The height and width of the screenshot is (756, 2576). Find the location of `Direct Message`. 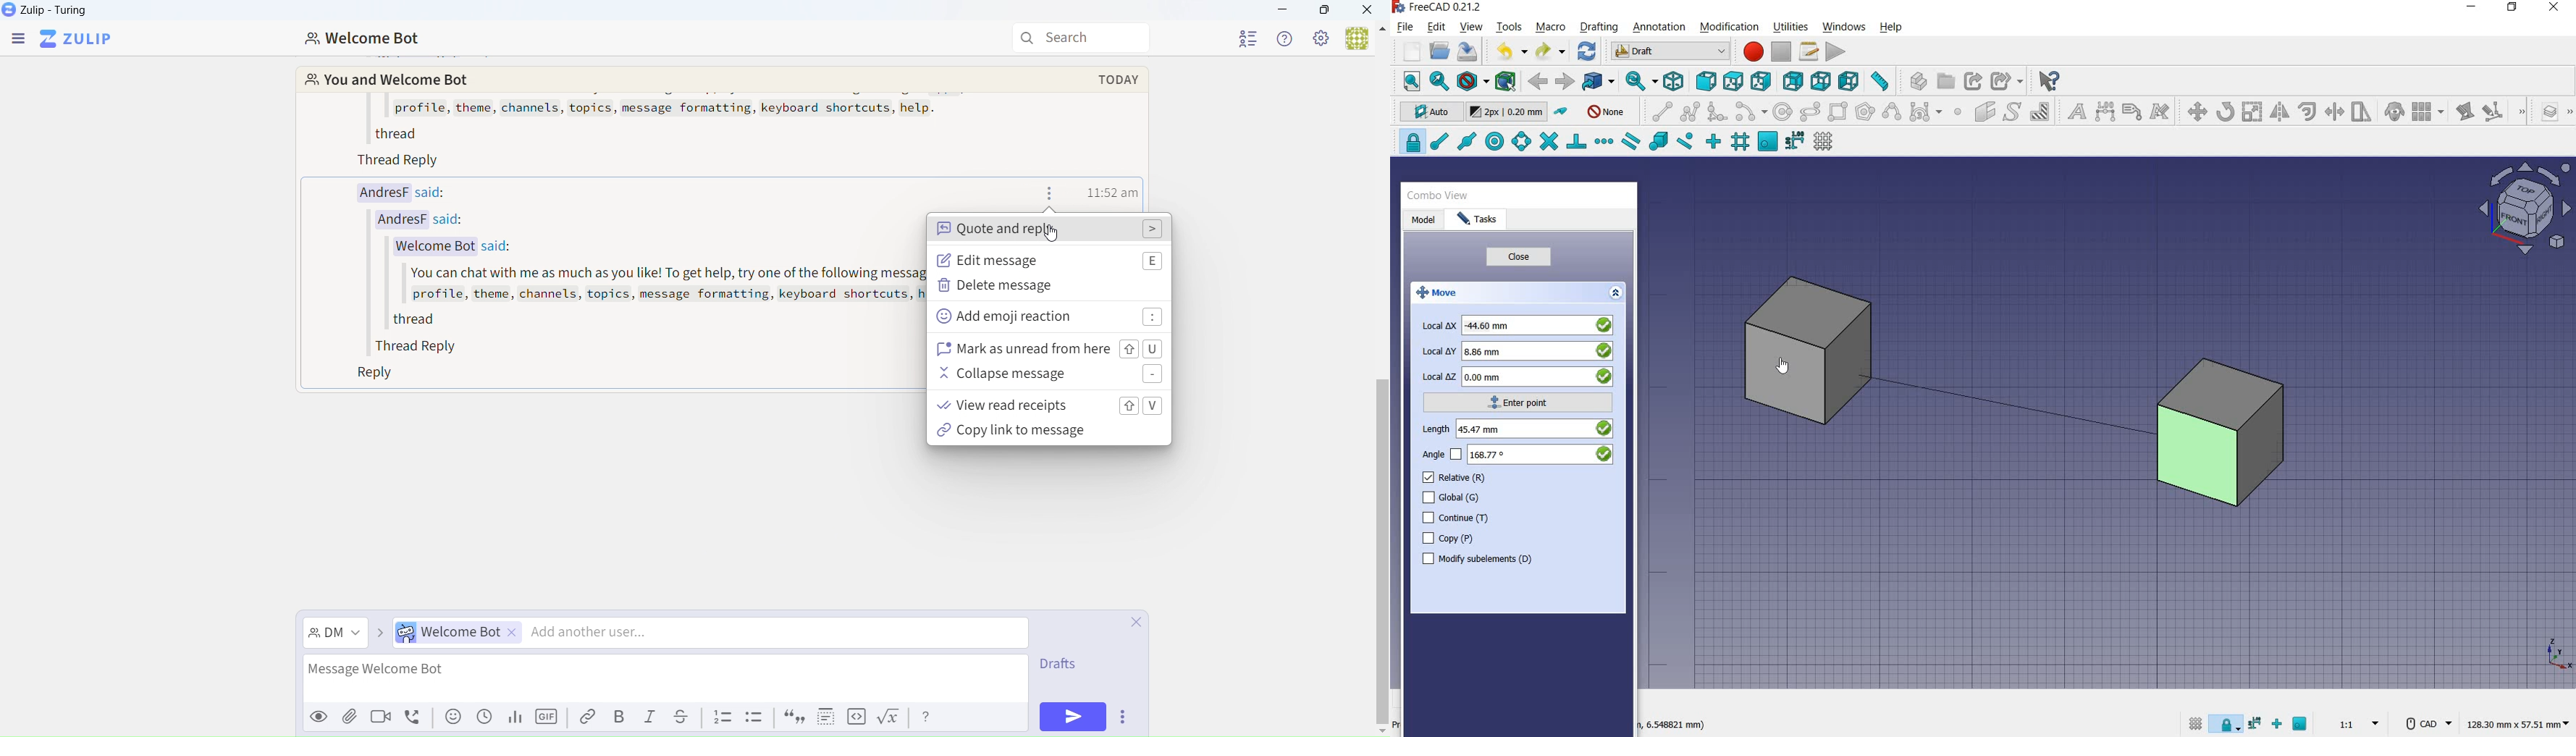

Direct Message is located at coordinates (336, 632).